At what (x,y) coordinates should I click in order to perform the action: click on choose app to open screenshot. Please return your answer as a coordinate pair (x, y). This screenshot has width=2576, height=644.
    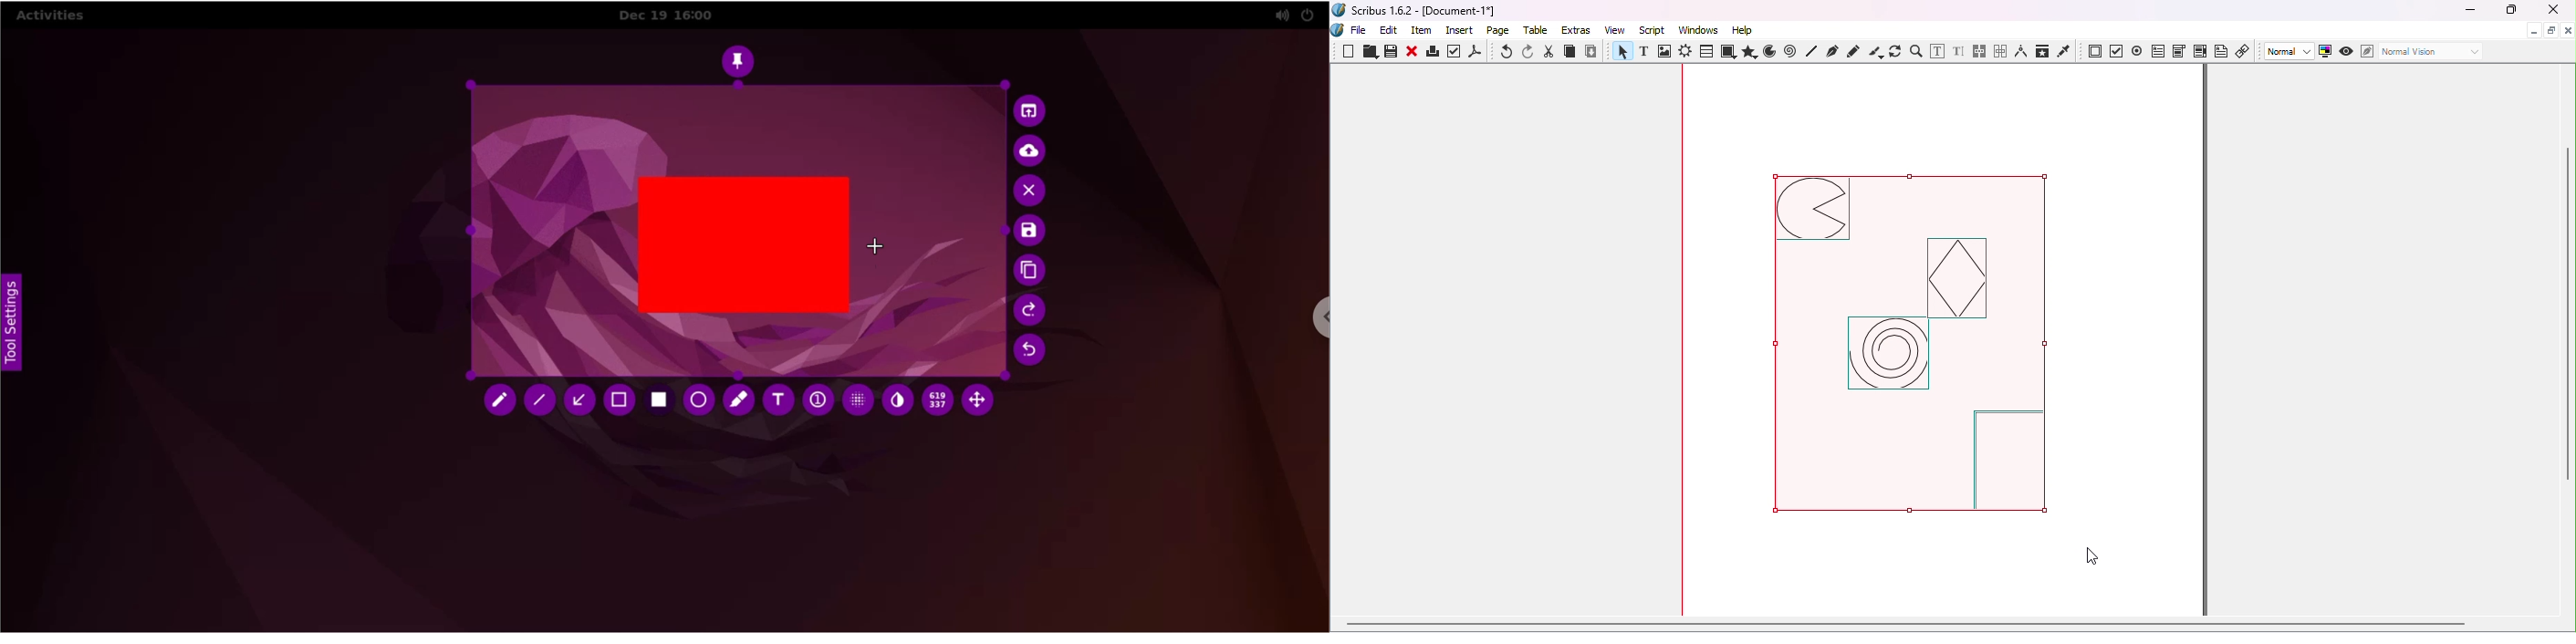
    Looking at the image, I should click on (1032, 111).